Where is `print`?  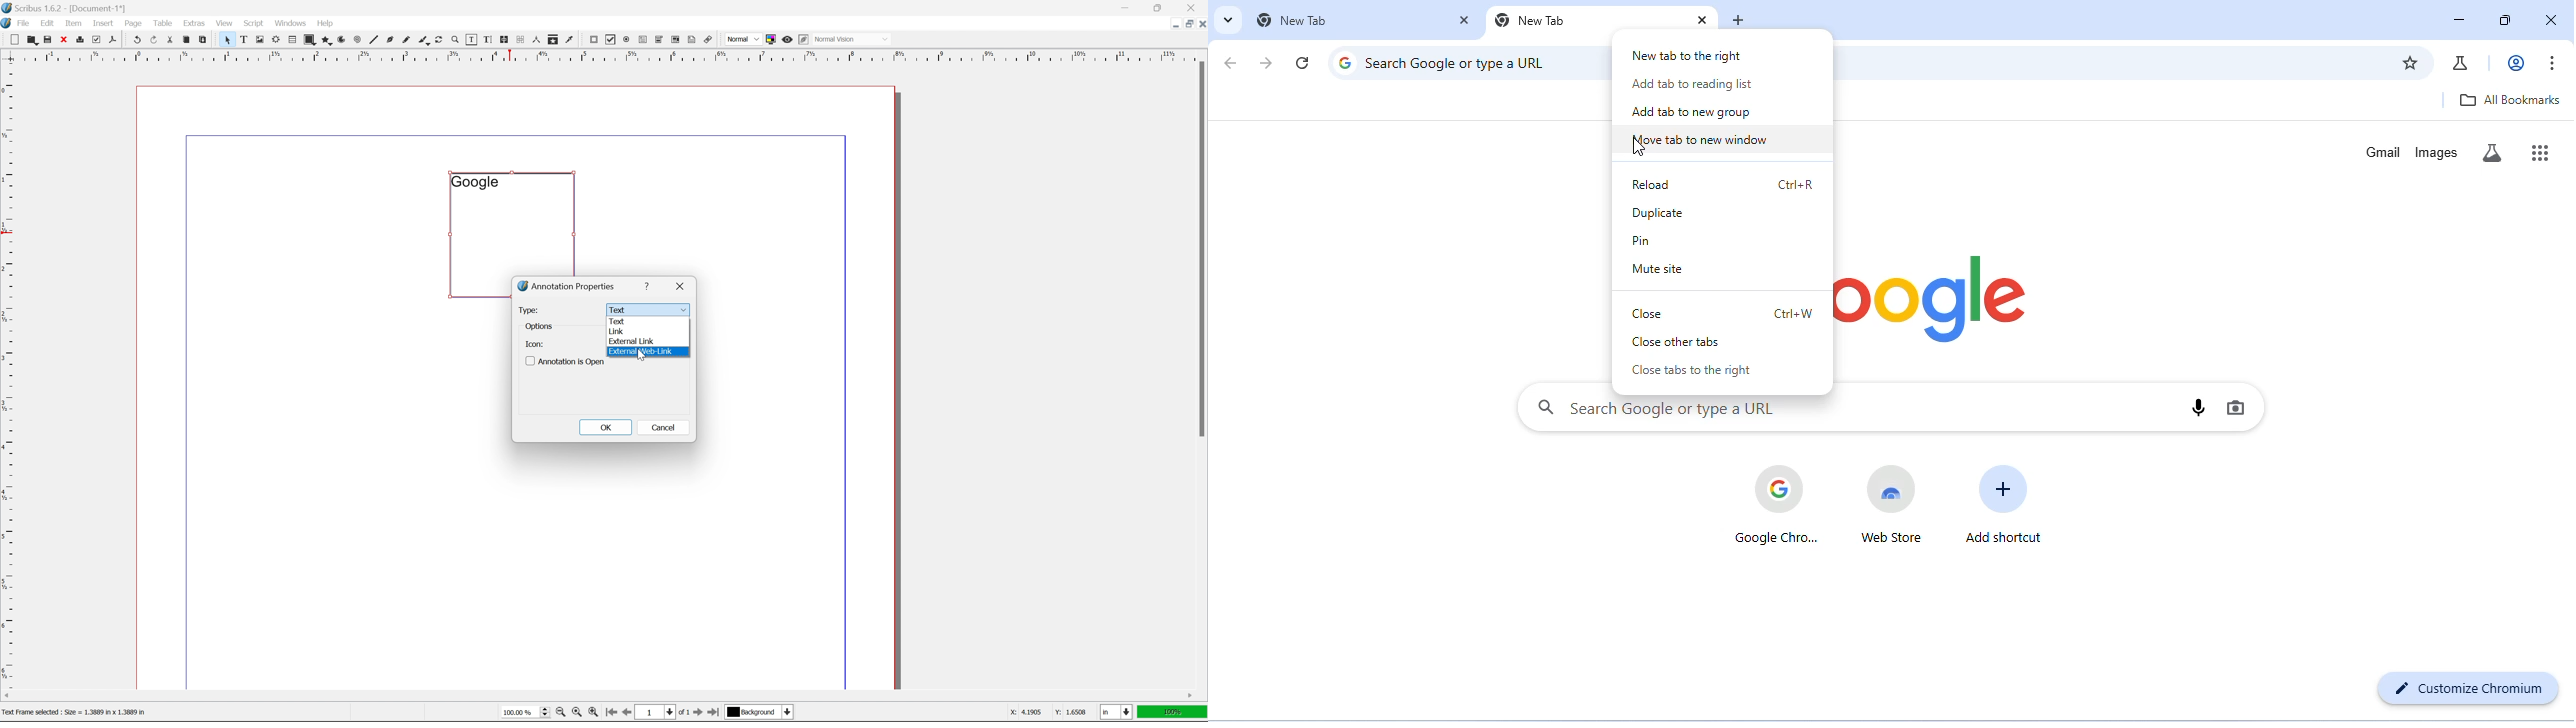
print is located at coordinates (79, 40).